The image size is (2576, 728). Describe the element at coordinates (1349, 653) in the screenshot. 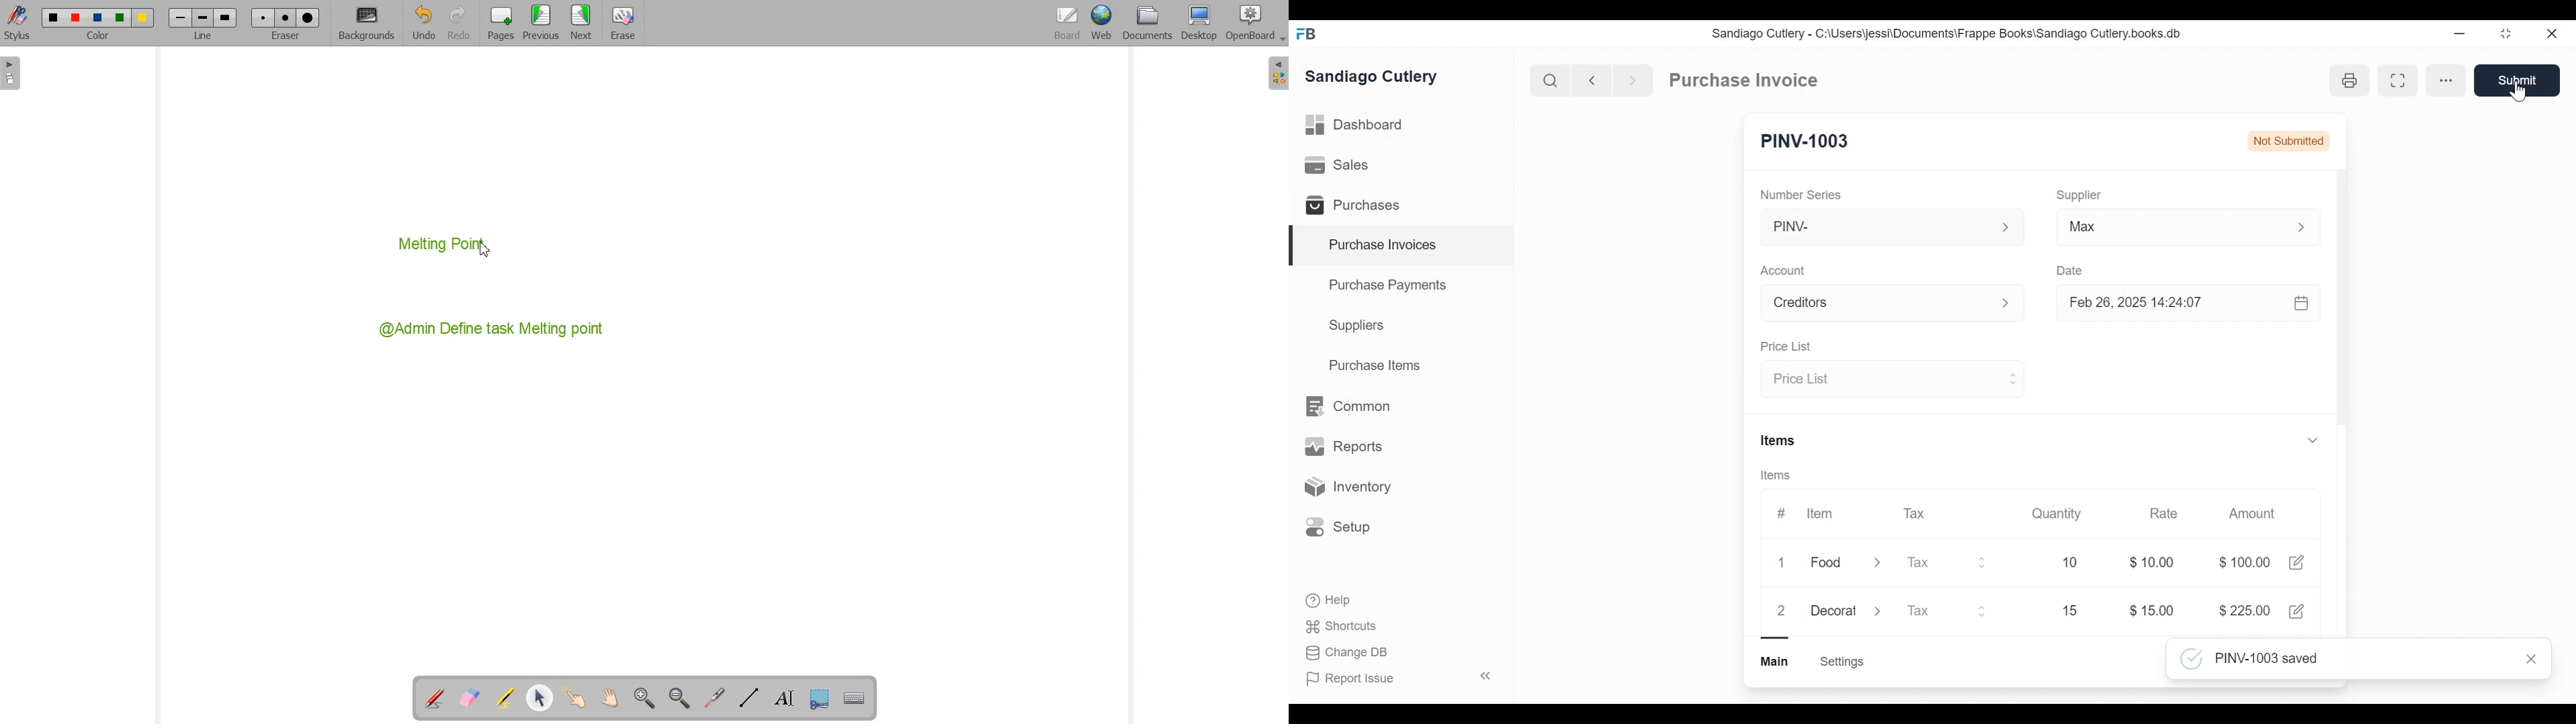

I see `Change DB` at that location.